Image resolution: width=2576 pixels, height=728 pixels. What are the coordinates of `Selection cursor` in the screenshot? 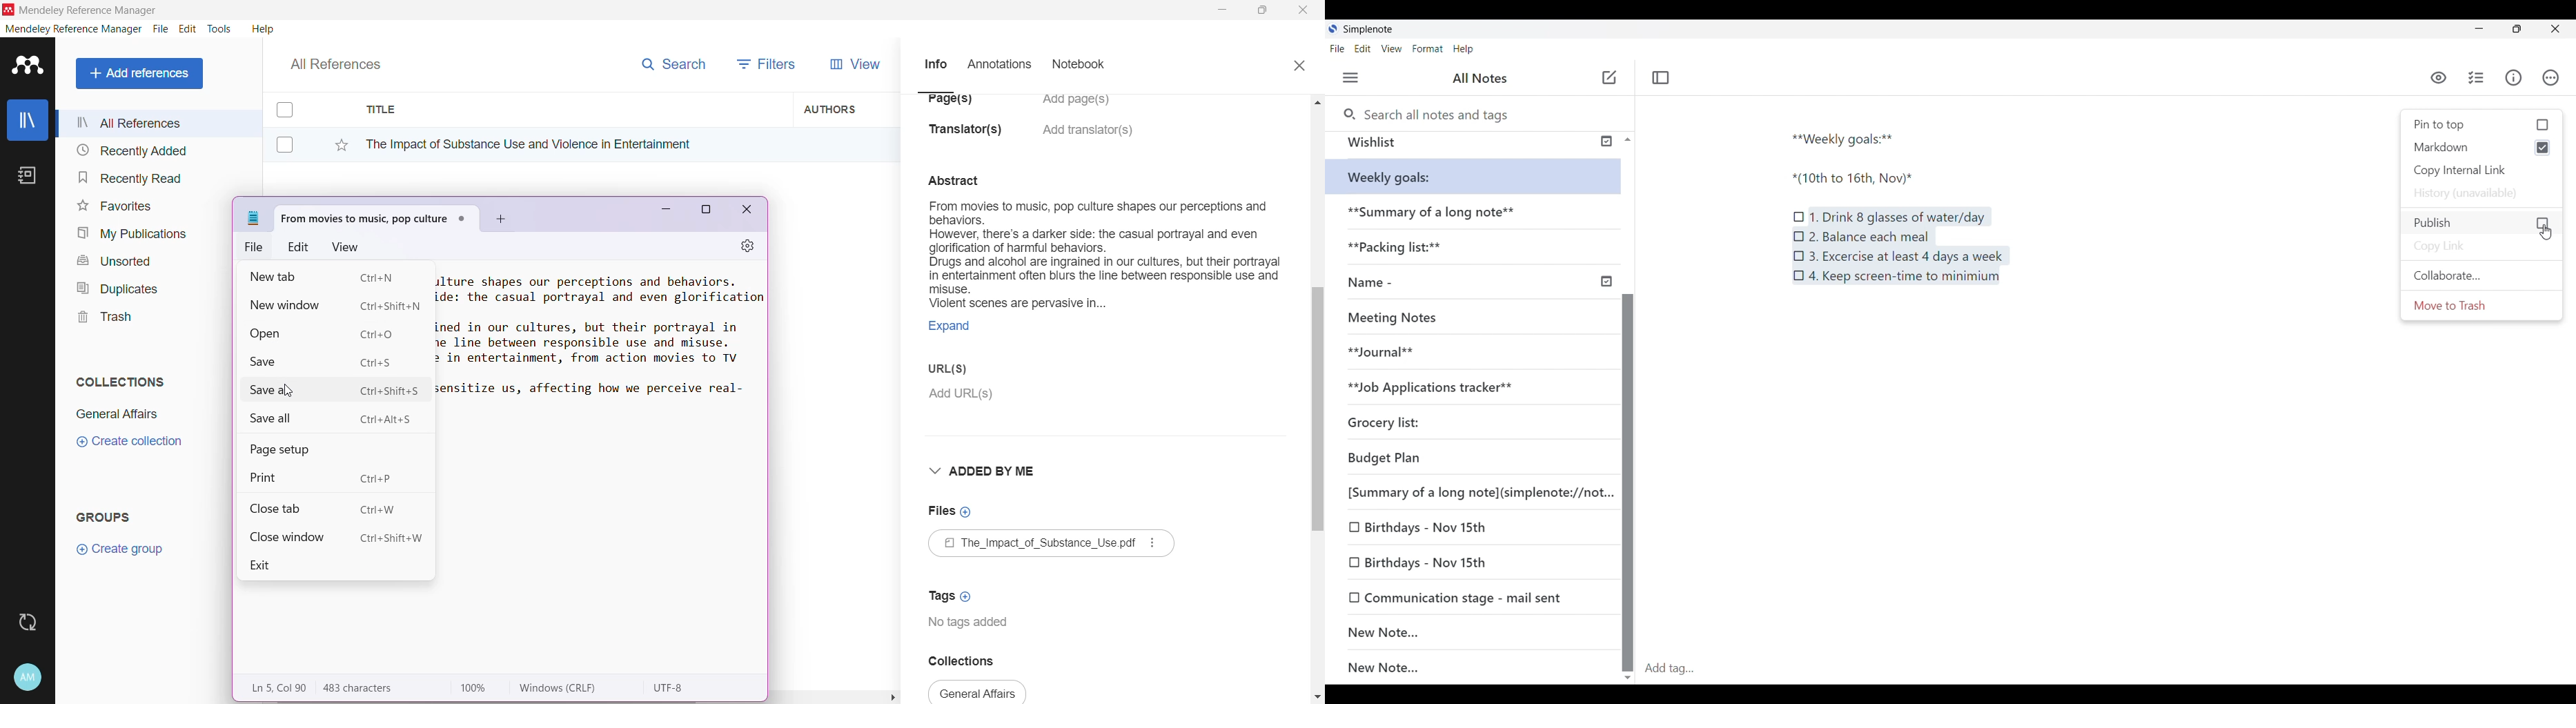 It's located at (2549, 232).